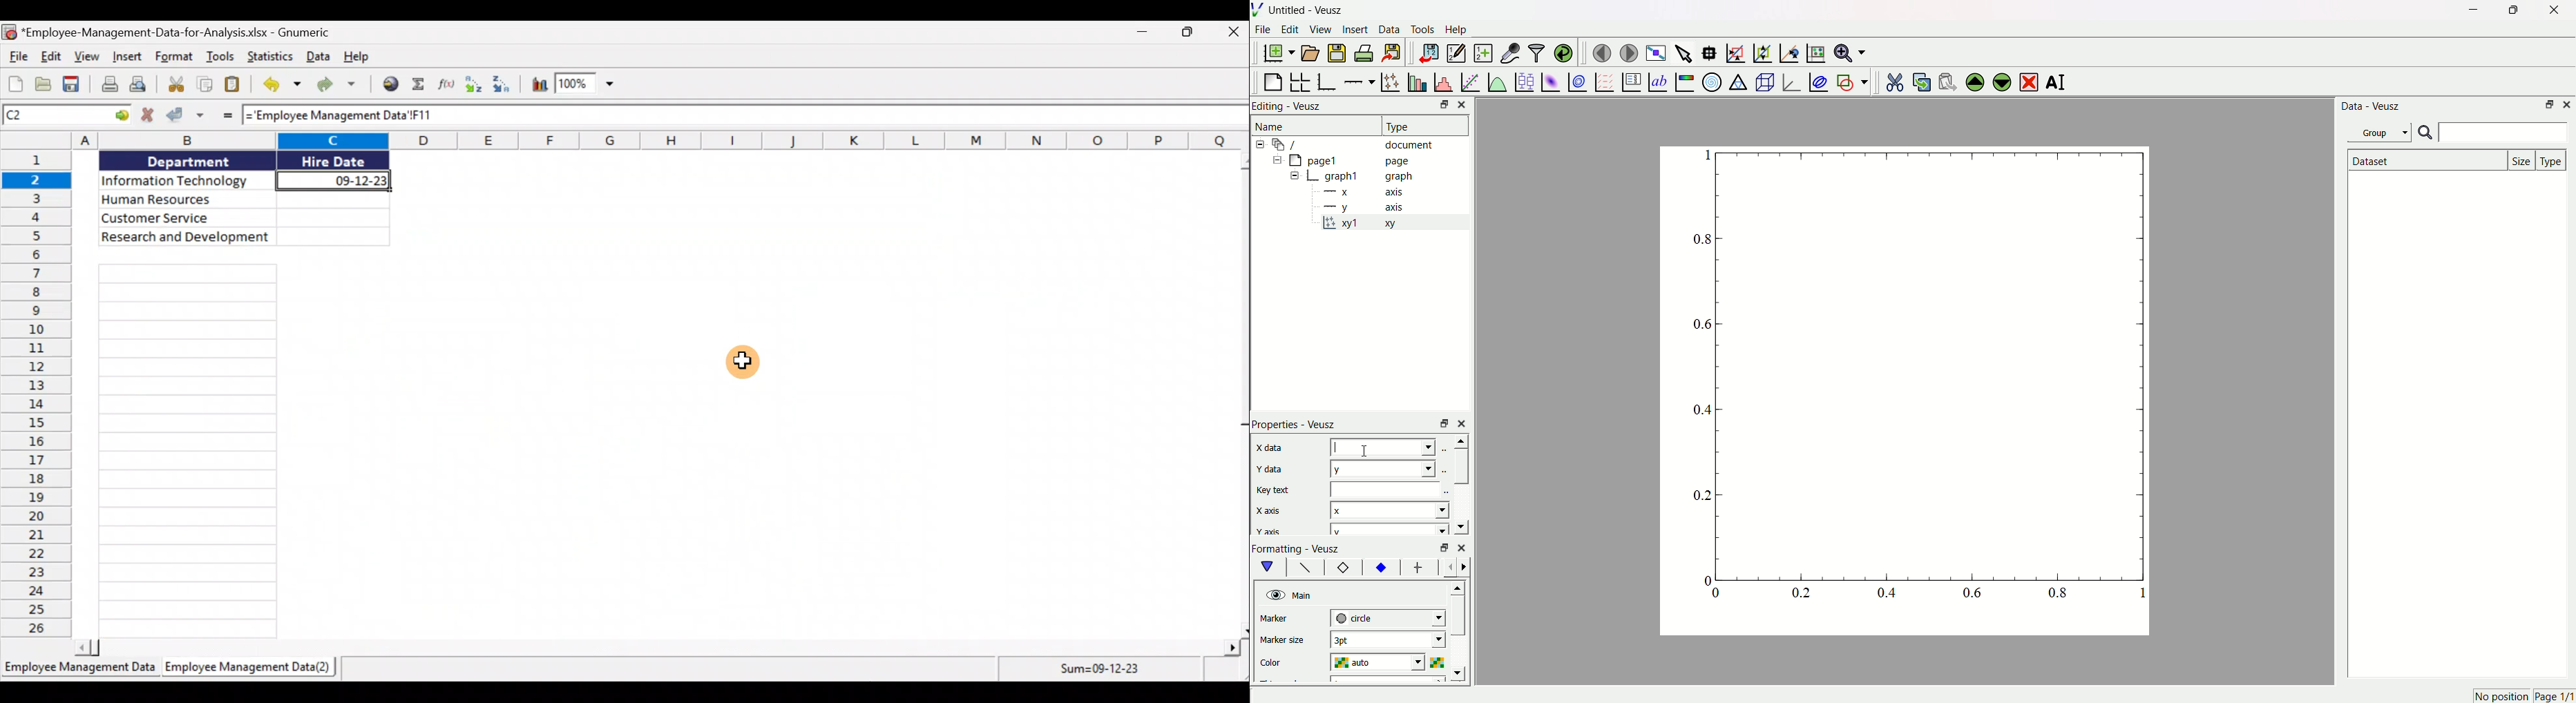  What do you see at coordinates (36, 394) in the screenshot?
I see `Rows` at bounding box center [36, 394].